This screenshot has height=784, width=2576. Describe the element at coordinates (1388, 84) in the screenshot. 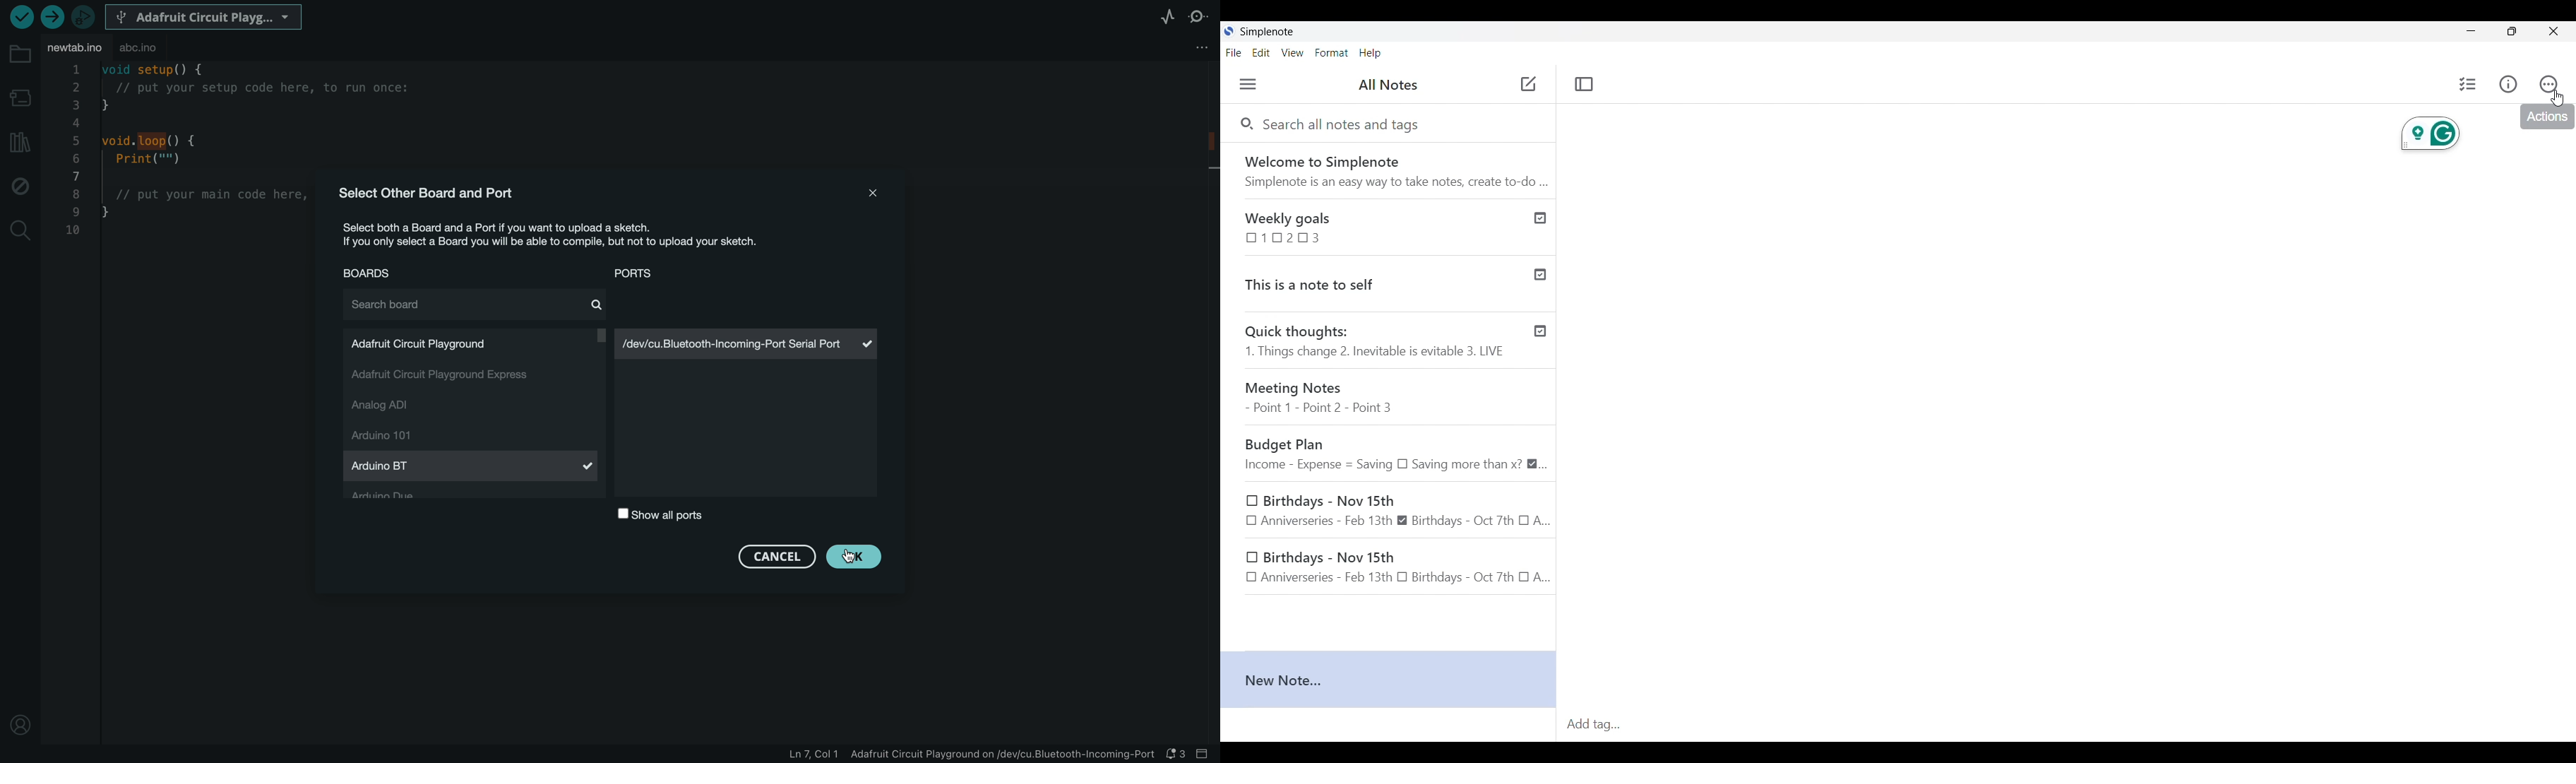

I see `Title of left panel` at that location.